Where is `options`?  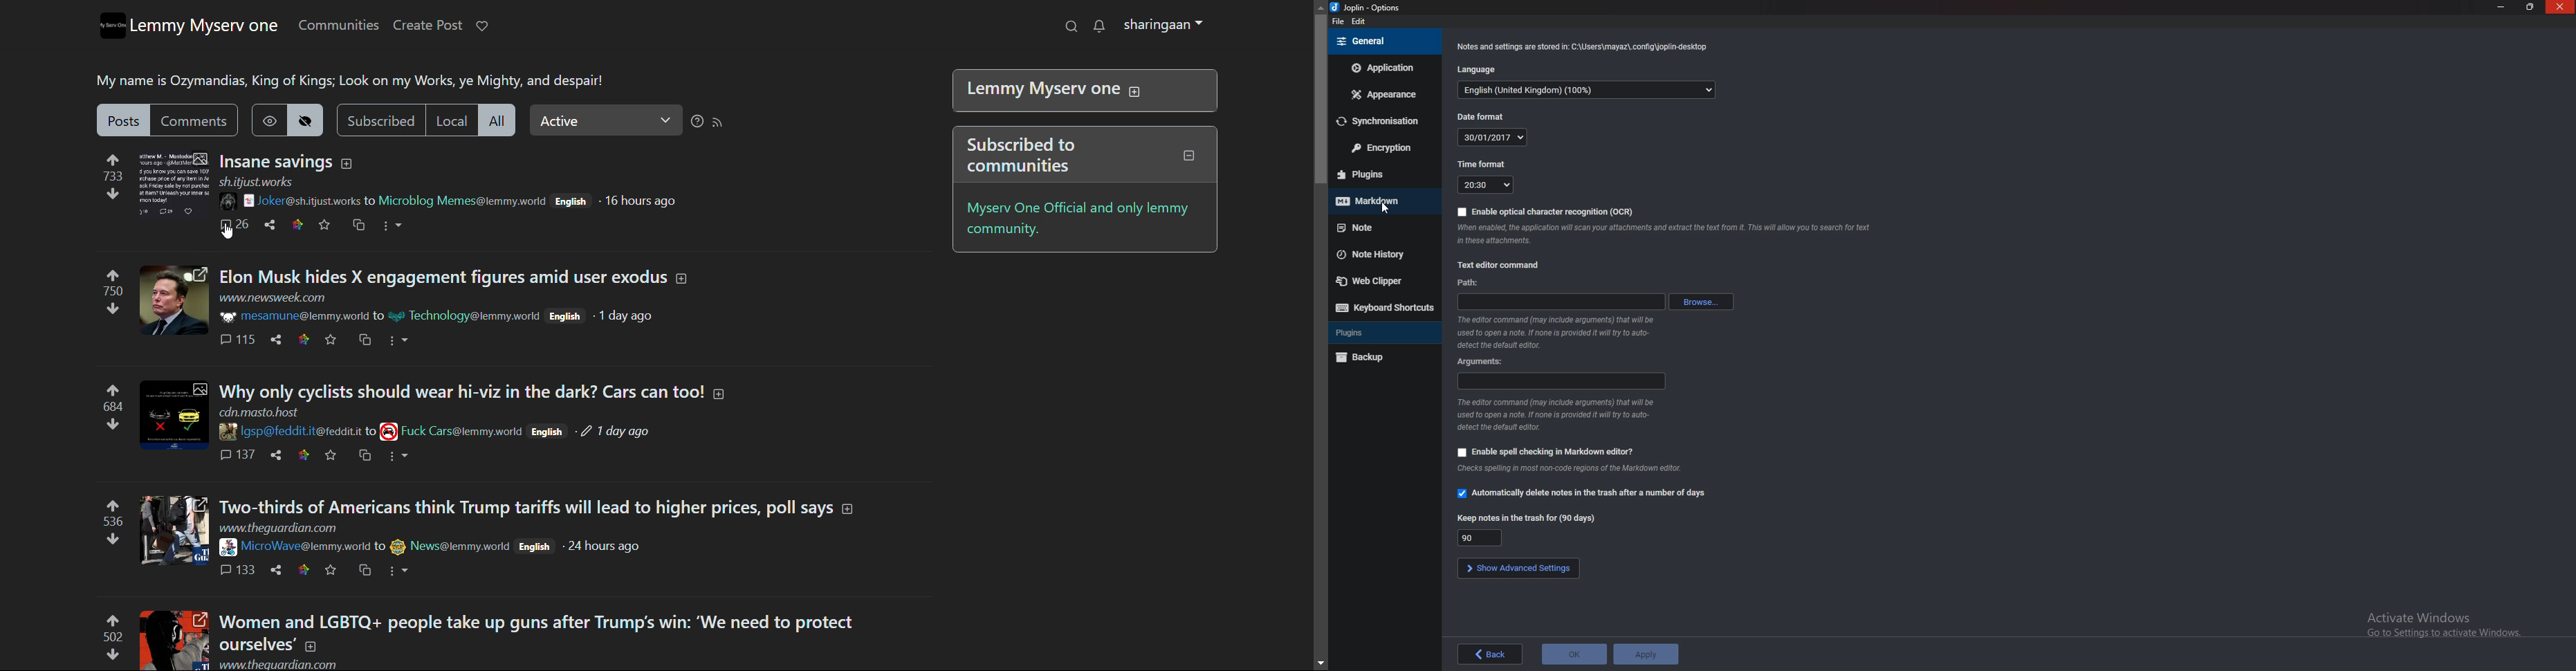 options is located at coordinates (393, 226).